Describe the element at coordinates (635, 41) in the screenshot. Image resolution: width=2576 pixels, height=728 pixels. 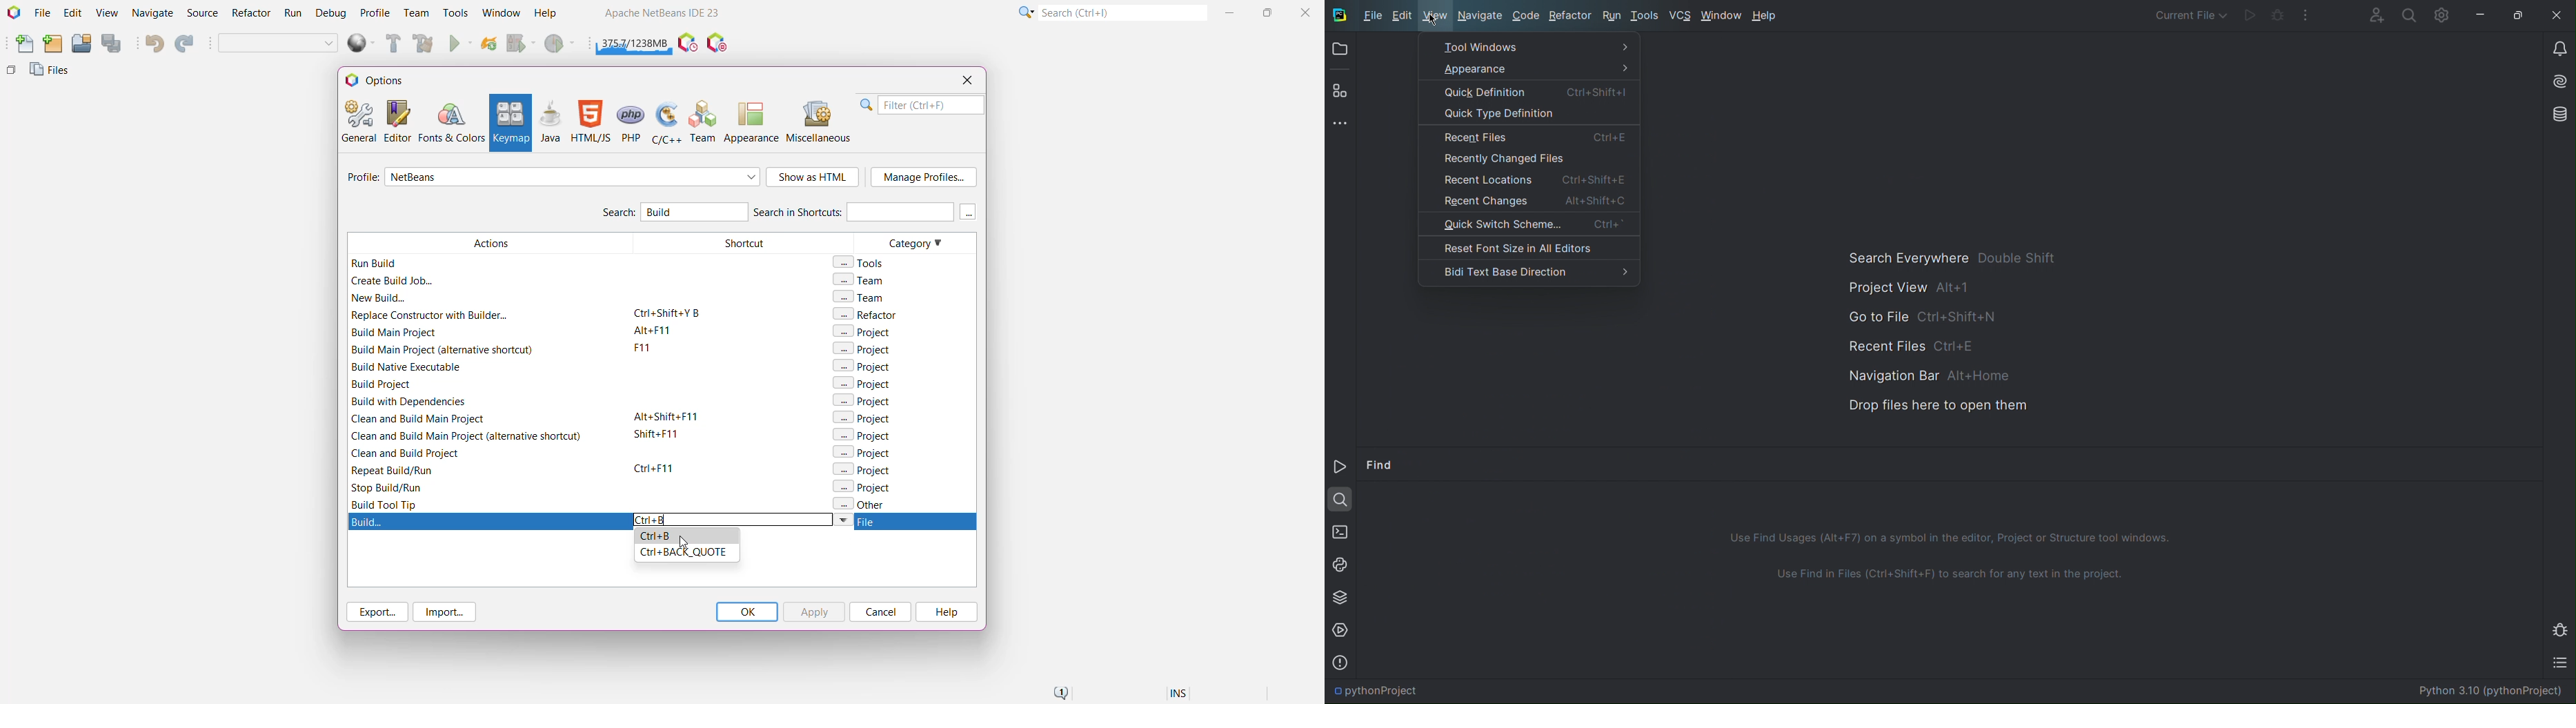
I see `Click to force garbage collection` at that location.